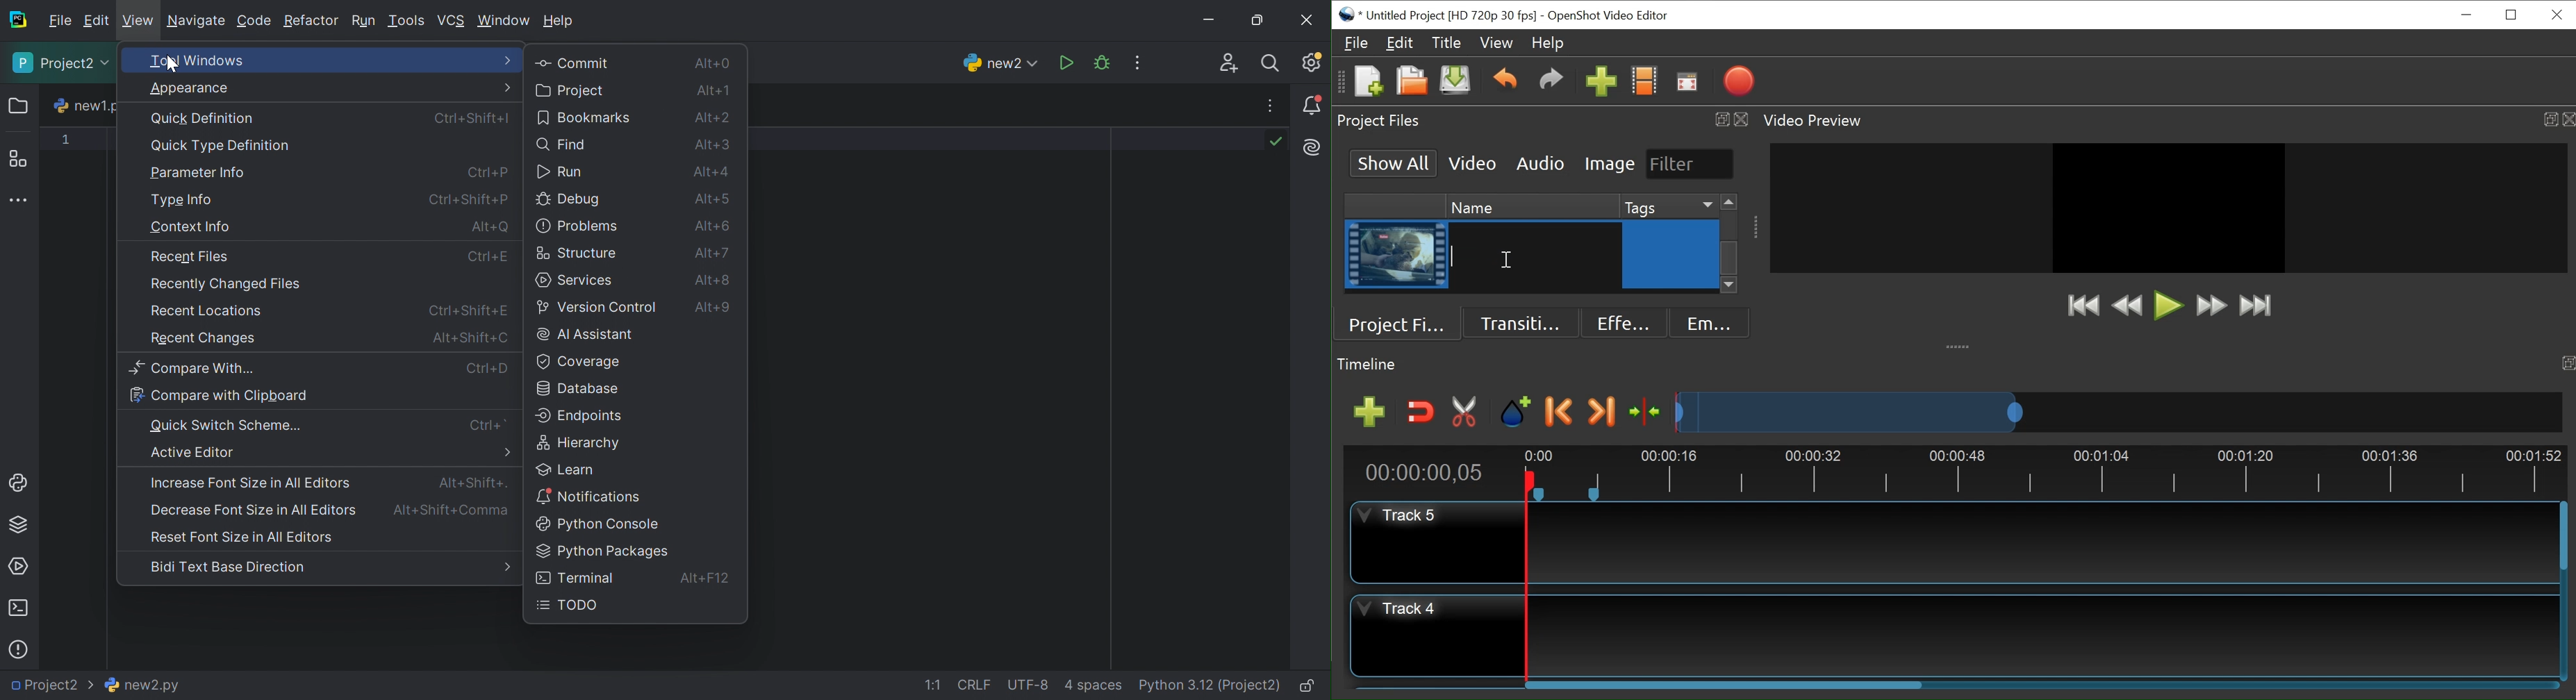 This screenshot has height=700, width=2576. Describe the element at coordinates (222, 147) in the screenshot. I see `Quick Type Definition` at that location.